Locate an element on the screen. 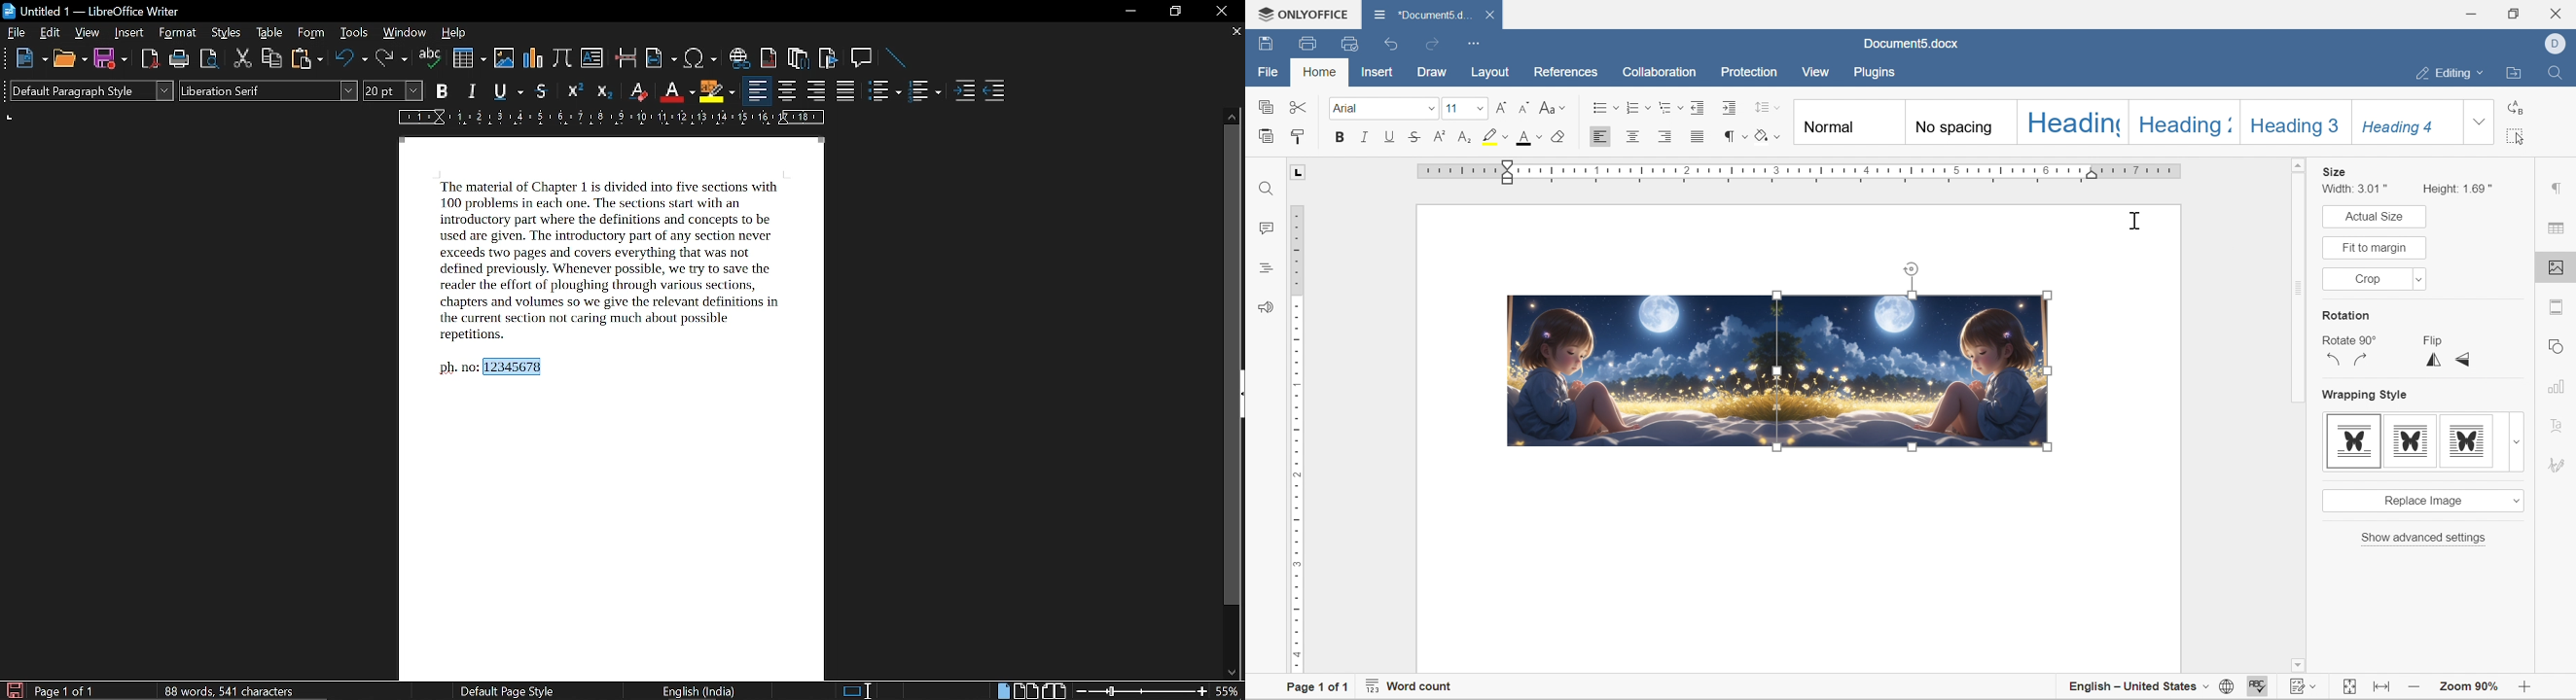  subscript is located at coordinates (602, 91).